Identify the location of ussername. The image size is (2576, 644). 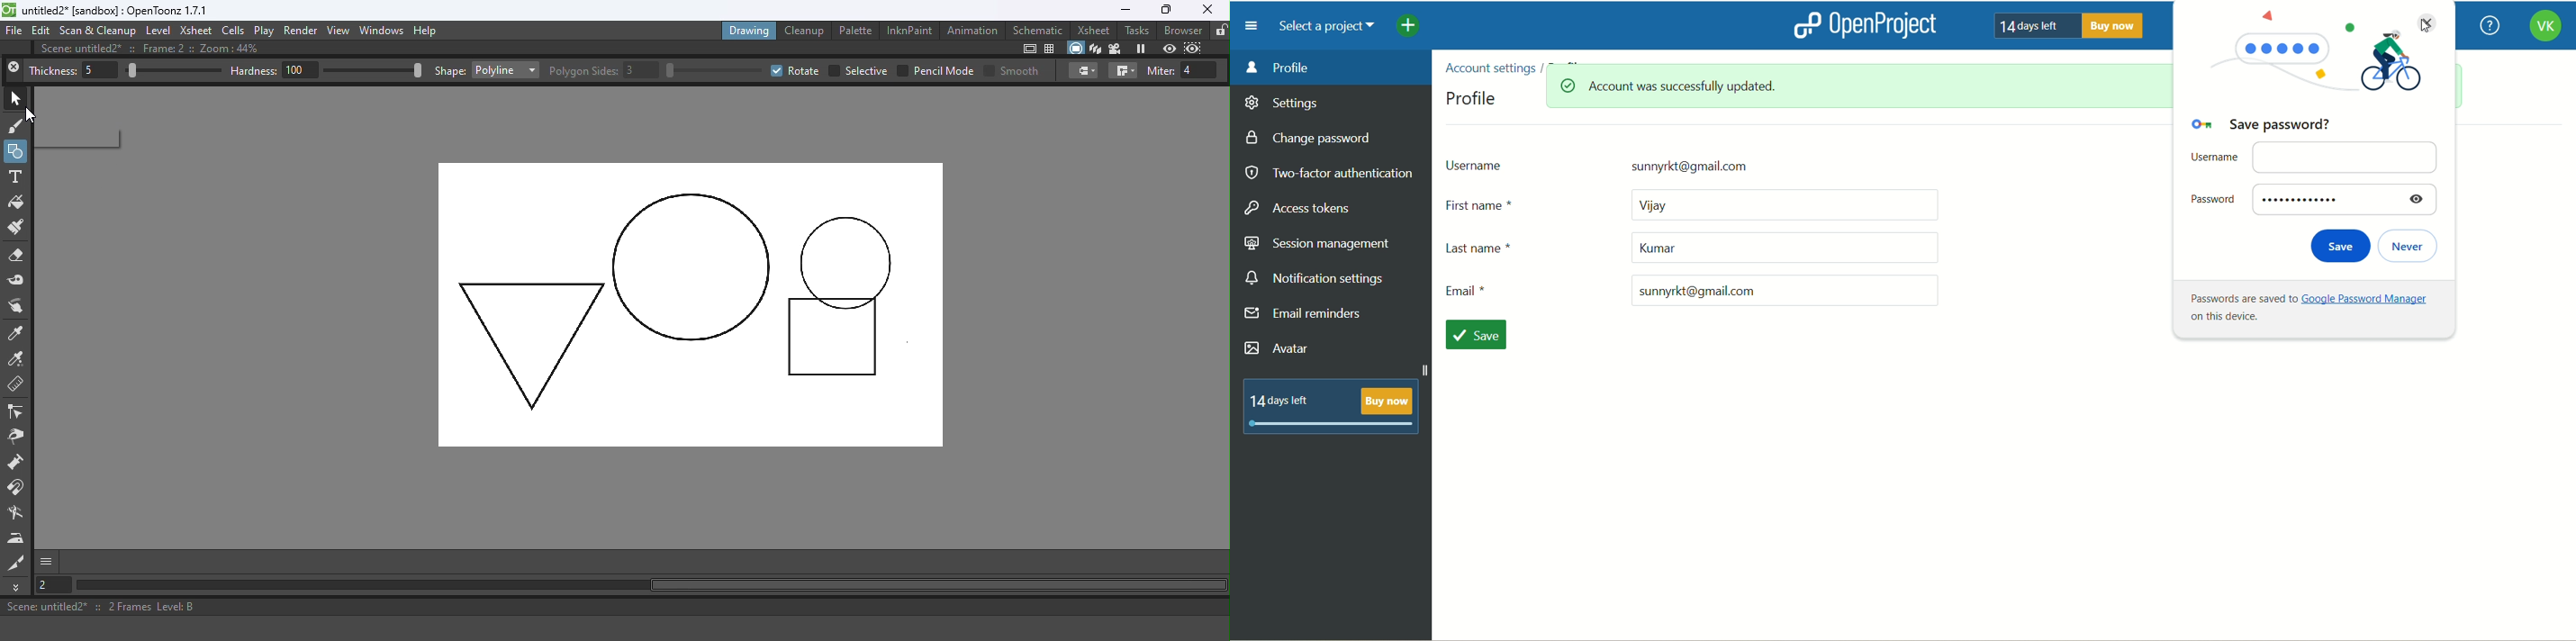
(1668, 164).